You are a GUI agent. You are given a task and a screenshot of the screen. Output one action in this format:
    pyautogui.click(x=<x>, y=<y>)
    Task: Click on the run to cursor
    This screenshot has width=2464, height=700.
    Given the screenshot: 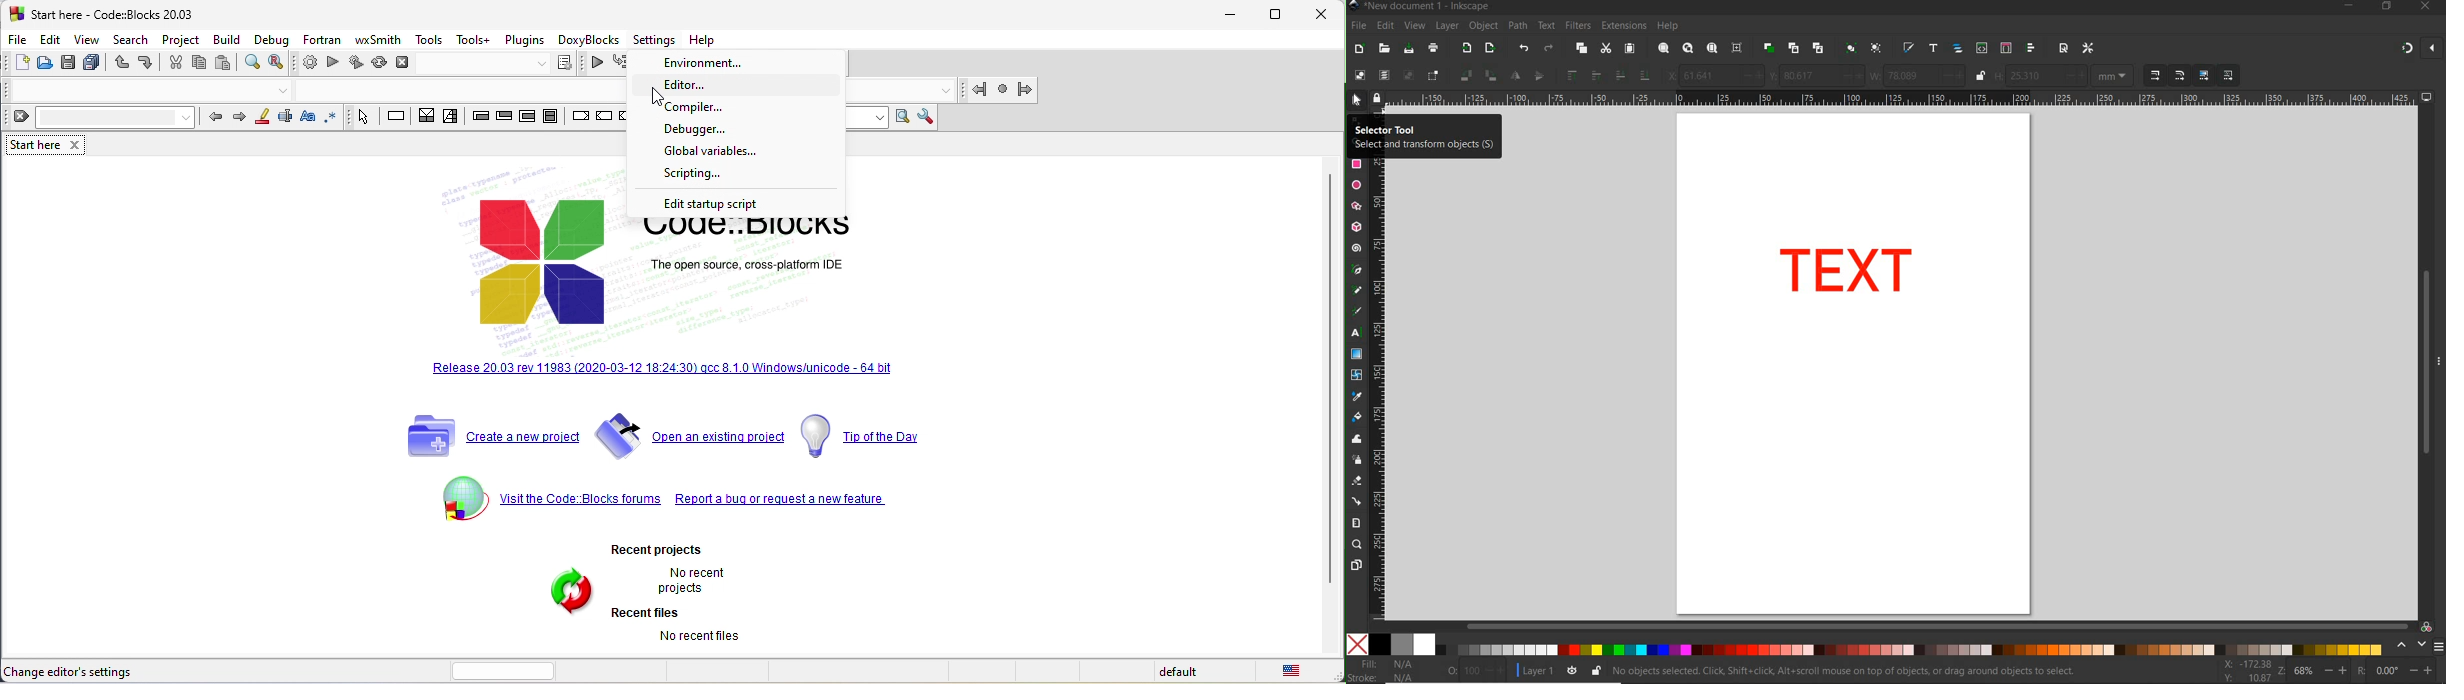 What is the action you would take?
    pyautogui.click(x=626, y=65)
    